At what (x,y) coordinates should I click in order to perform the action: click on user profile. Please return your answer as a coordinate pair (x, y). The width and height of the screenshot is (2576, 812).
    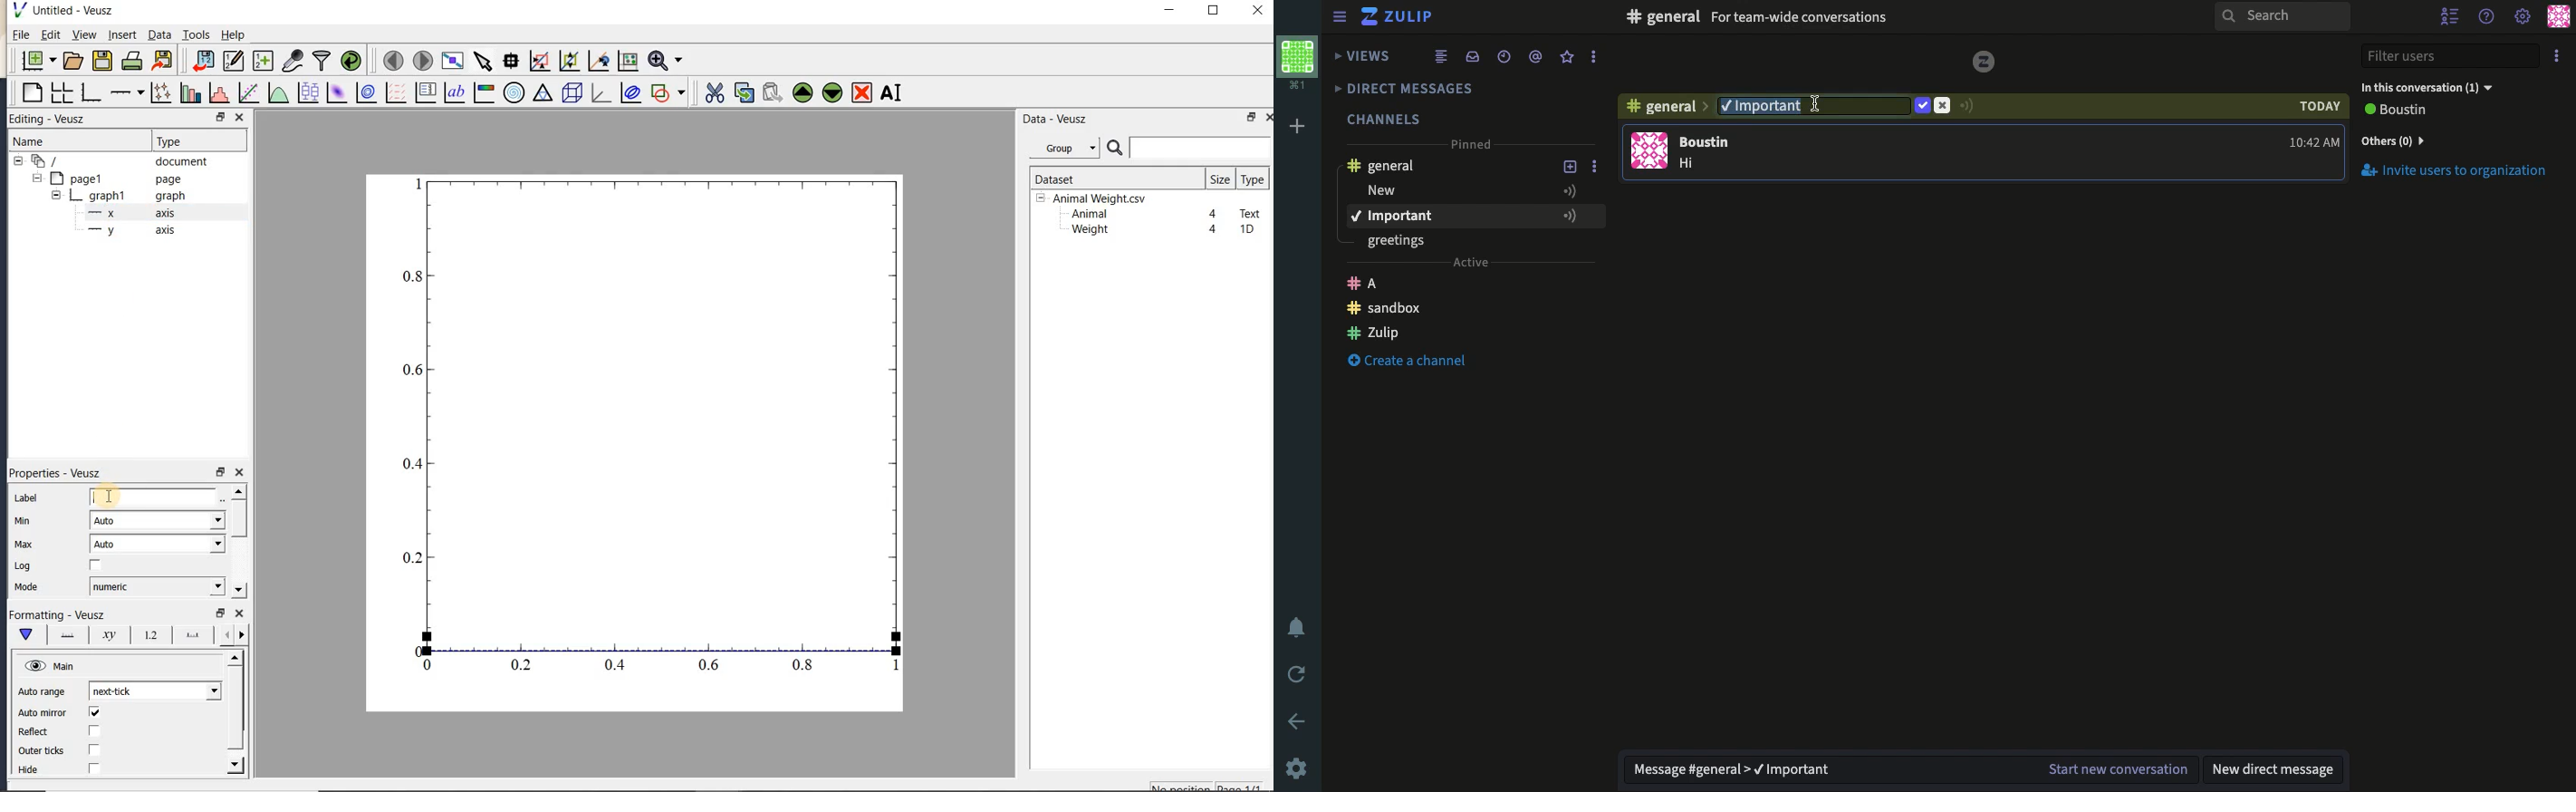
    Looking at the image, I should click on (1651, 151).